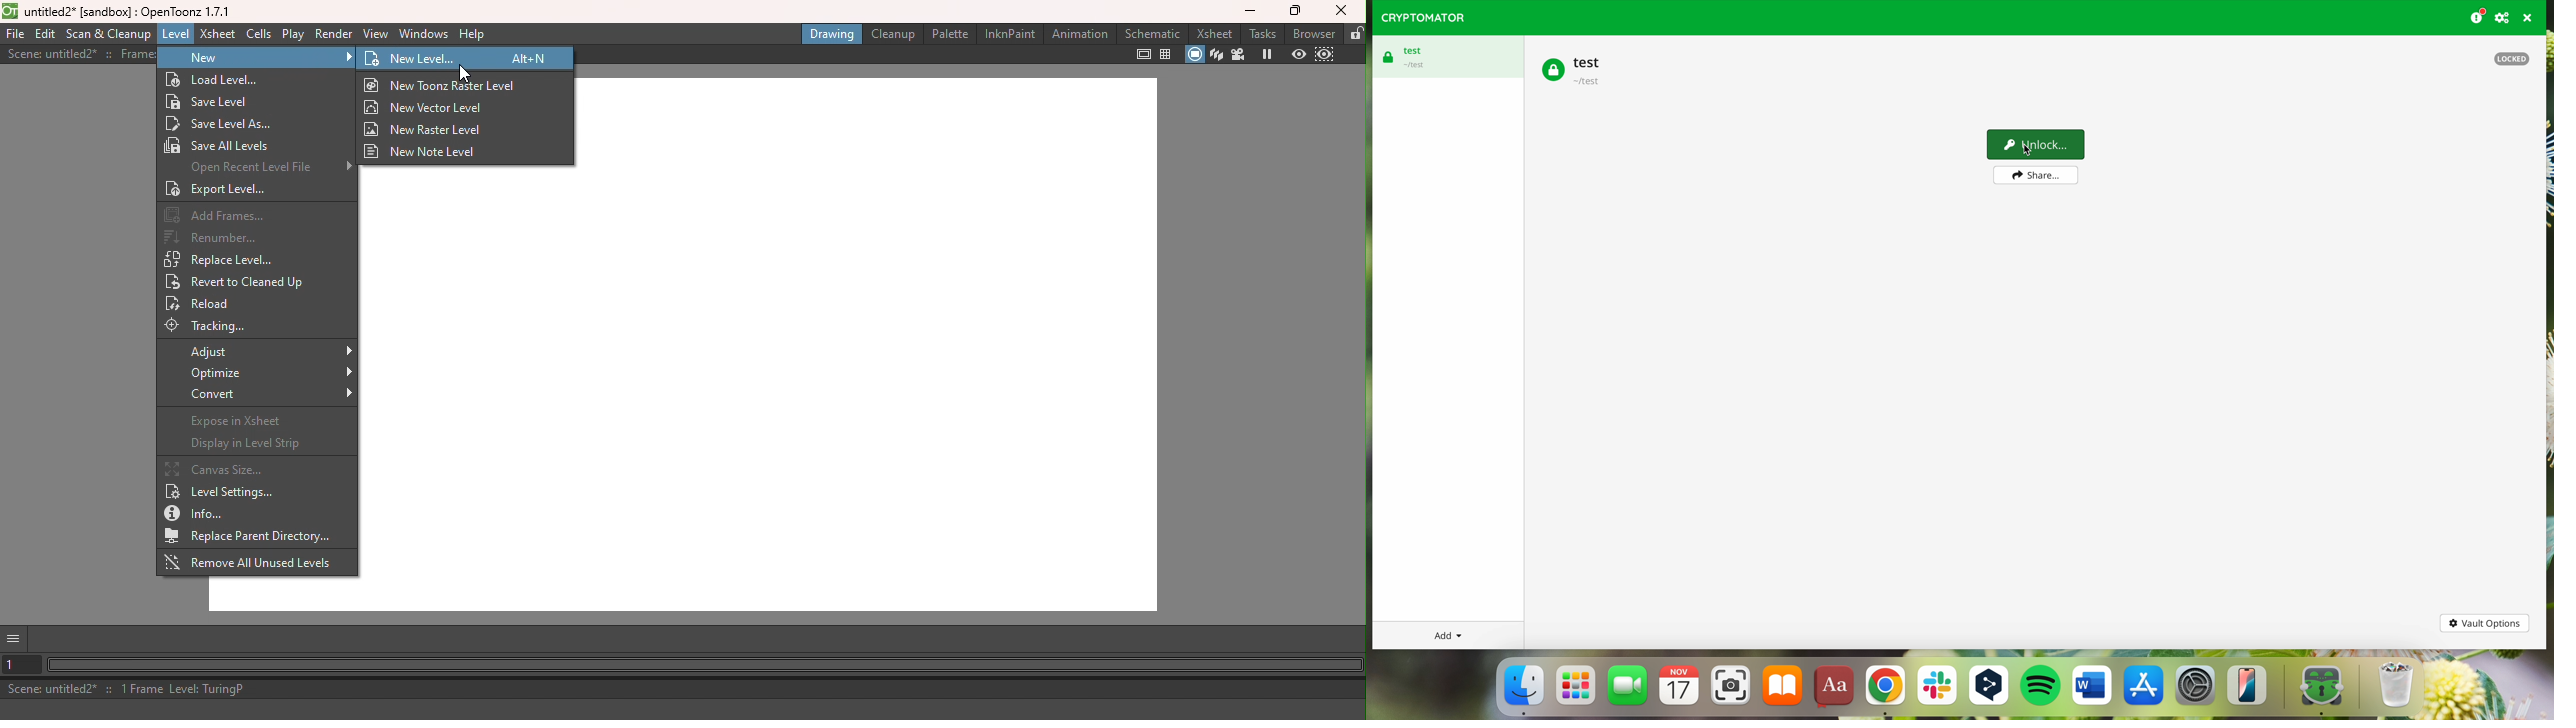  I want to click on Tracking, so click(217, 327).